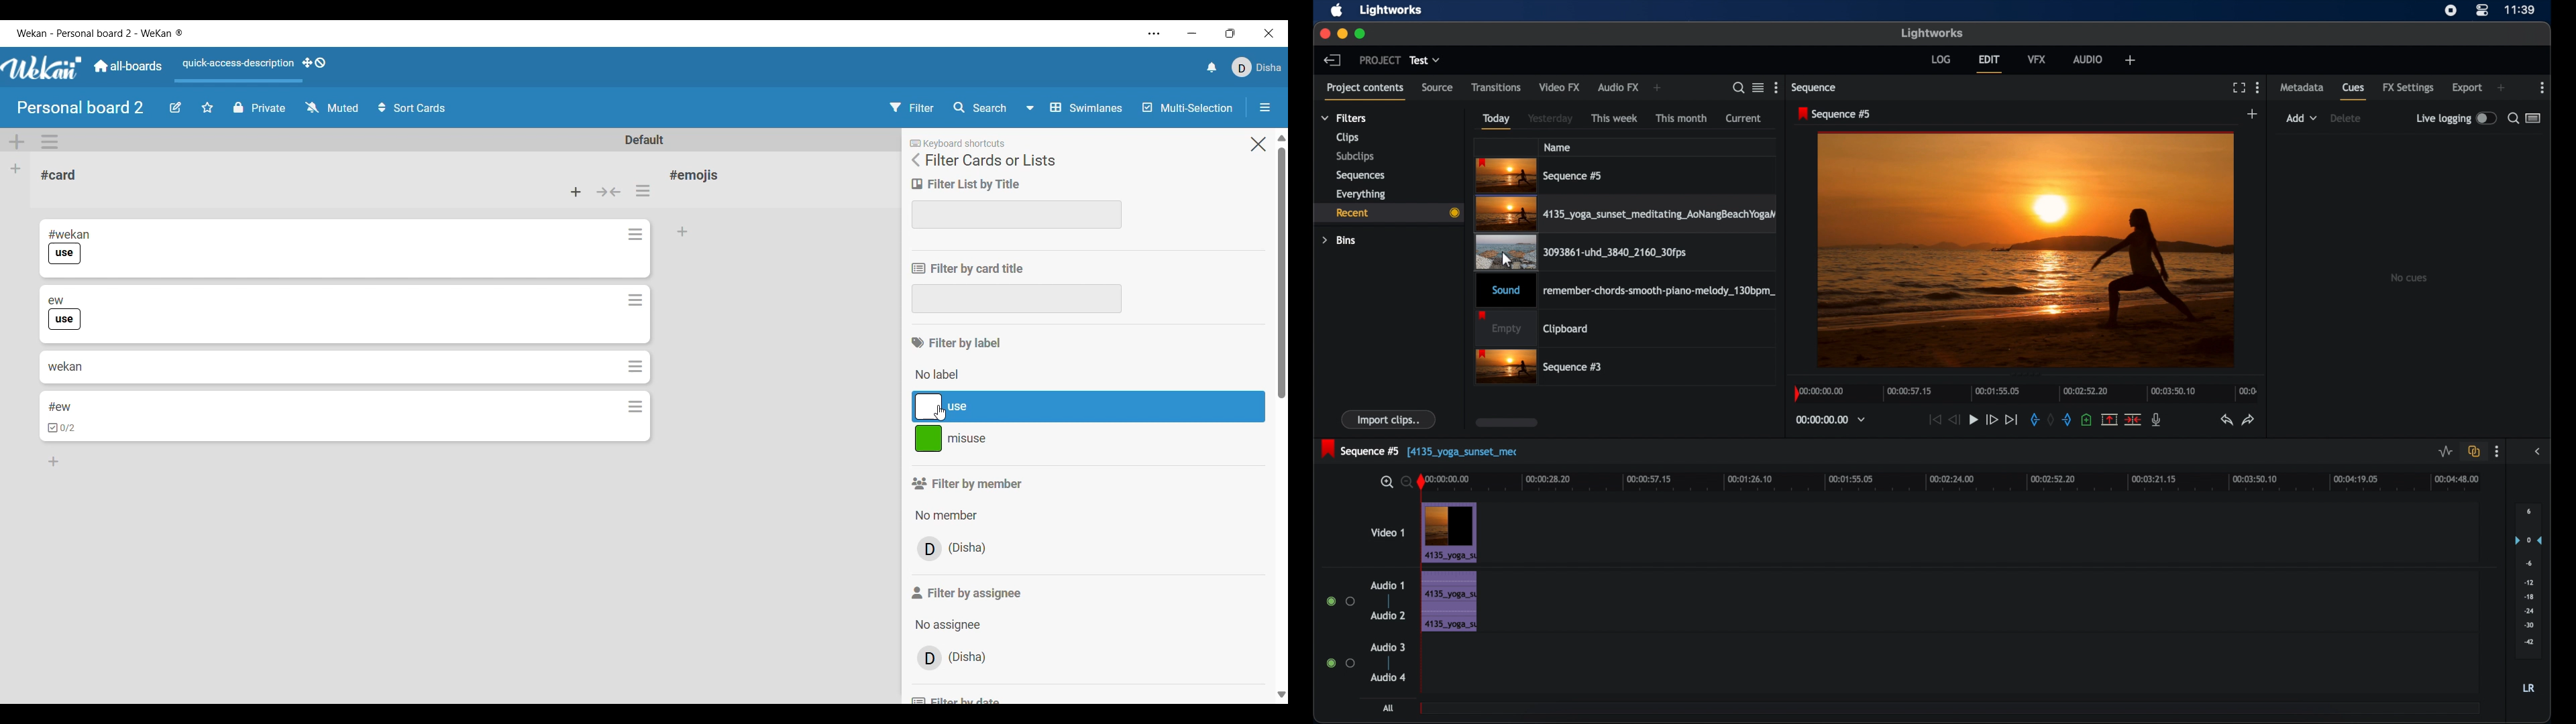 The width and height of the screenshot is (2576, 728). I want to click on checkbox , so click(63, 429).